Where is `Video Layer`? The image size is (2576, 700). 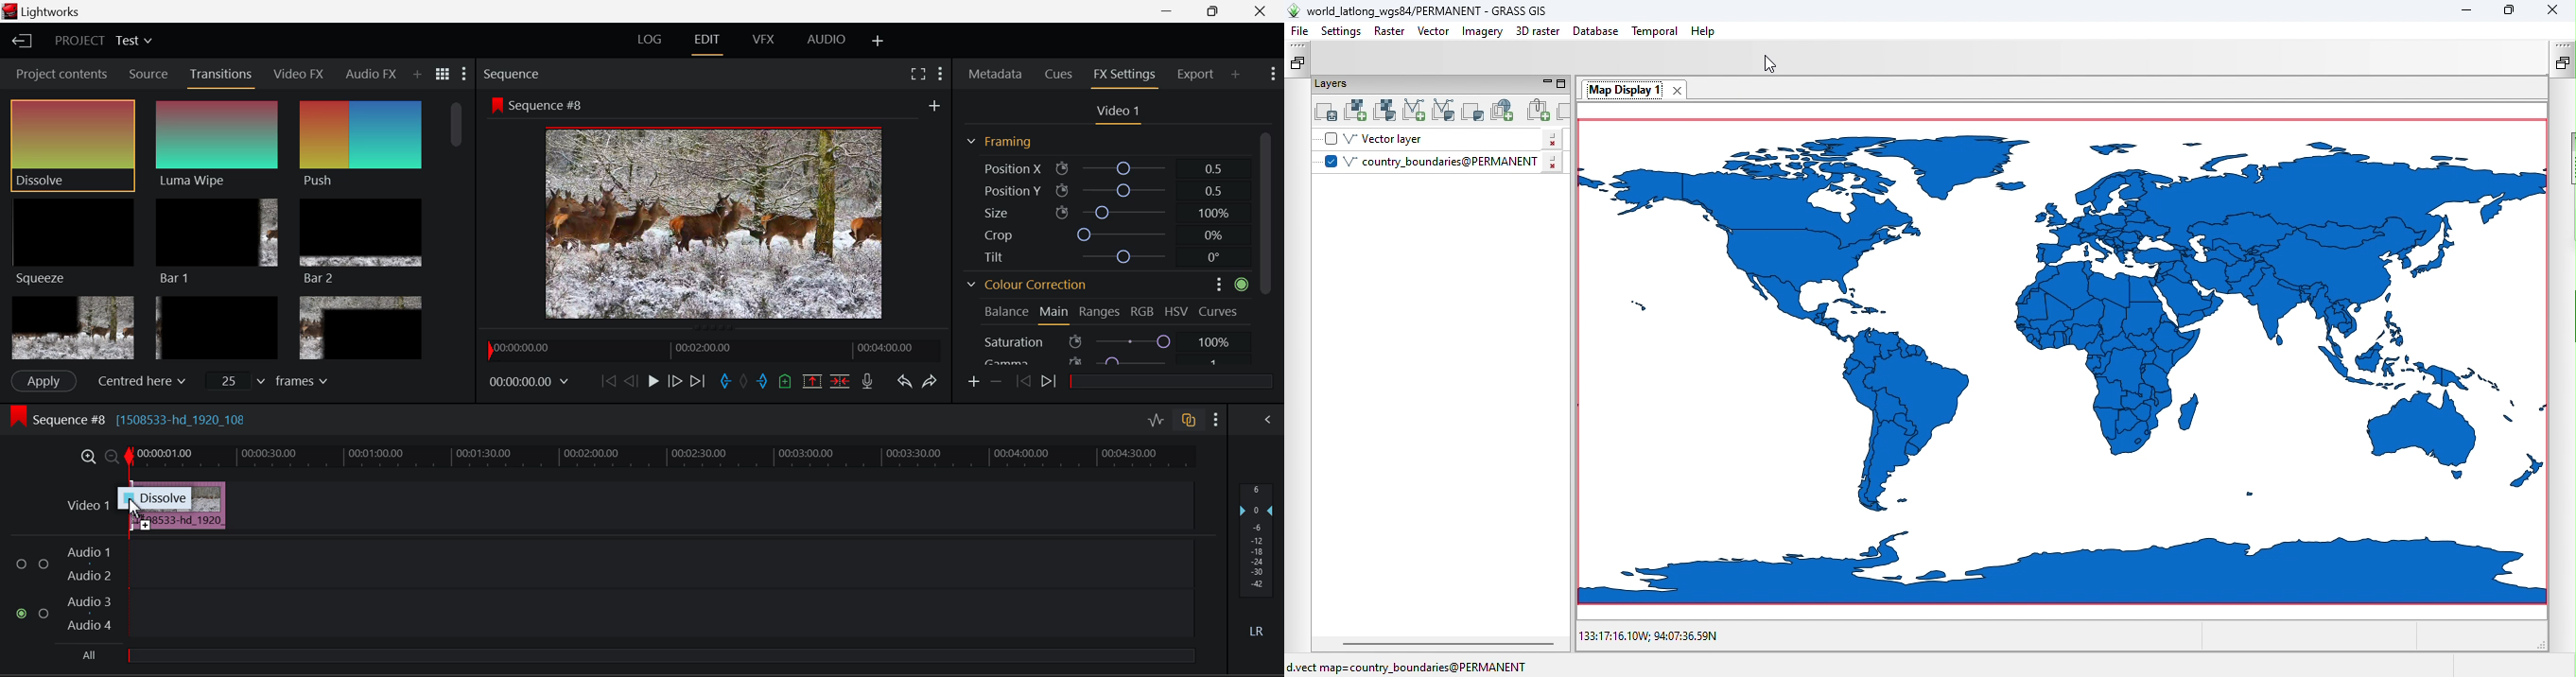
Video Layer is located at coordinates (89, 505).